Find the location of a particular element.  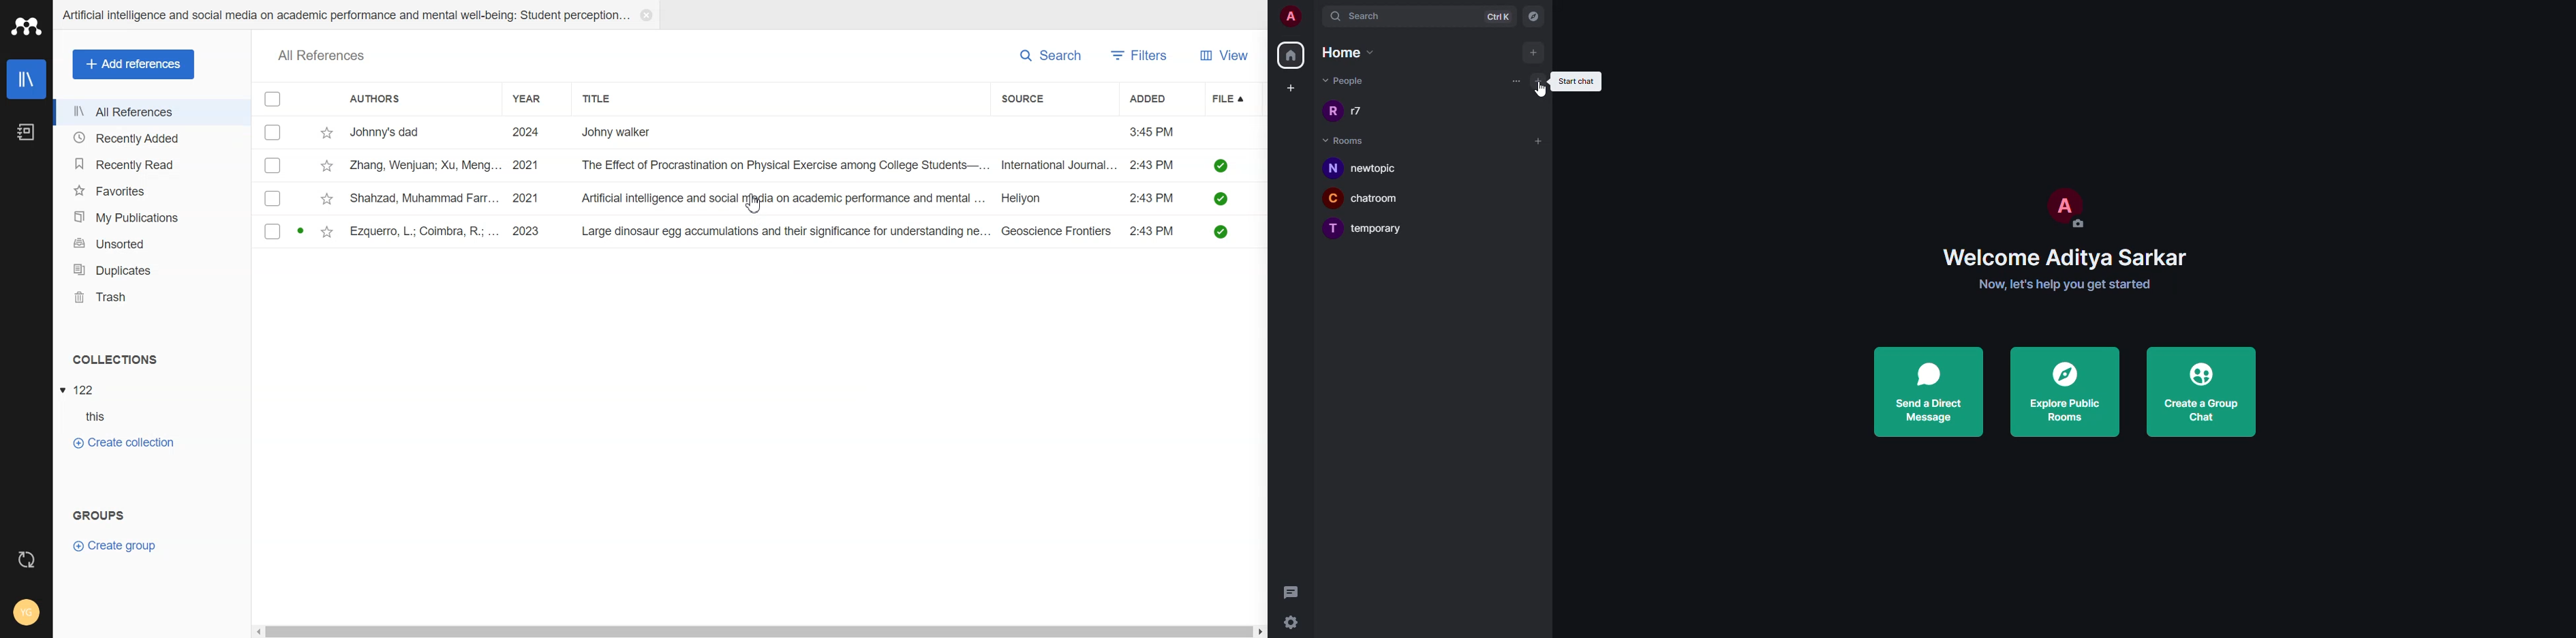

Collections is located at coordinates (153, 359).